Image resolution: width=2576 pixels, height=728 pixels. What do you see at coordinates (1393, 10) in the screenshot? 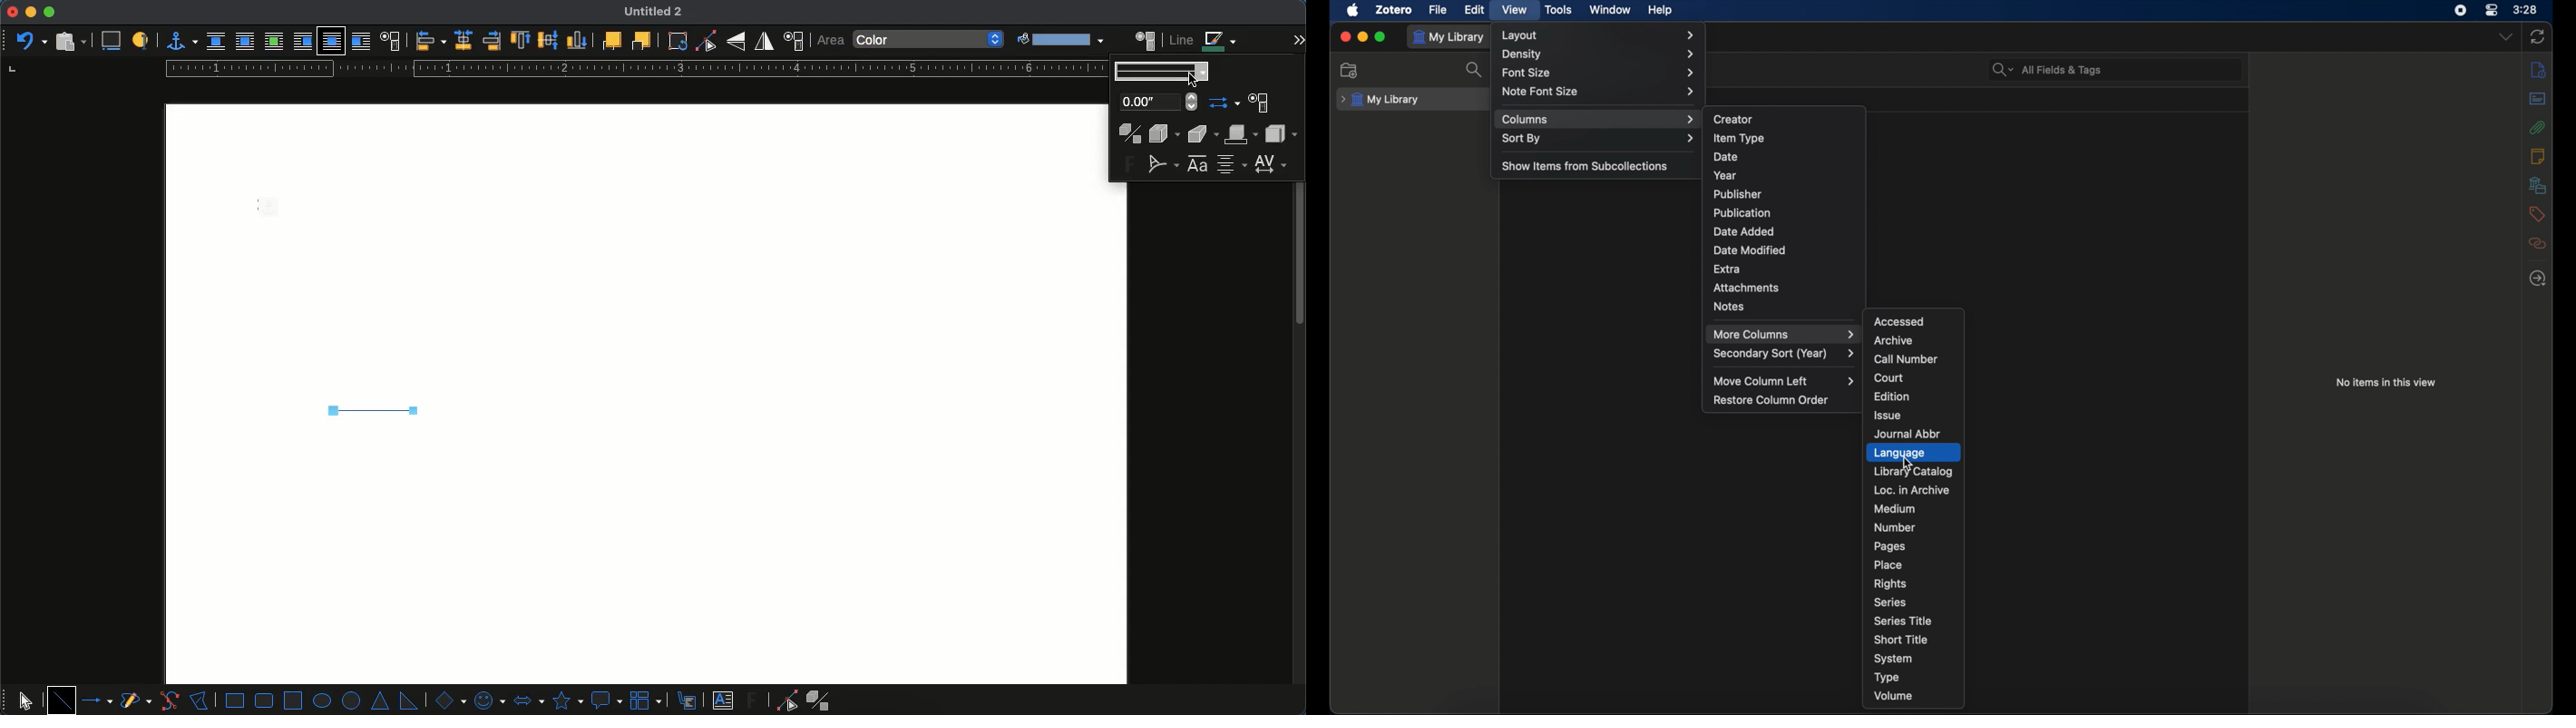
I see `zotero` at bounding box center [1393, 10].